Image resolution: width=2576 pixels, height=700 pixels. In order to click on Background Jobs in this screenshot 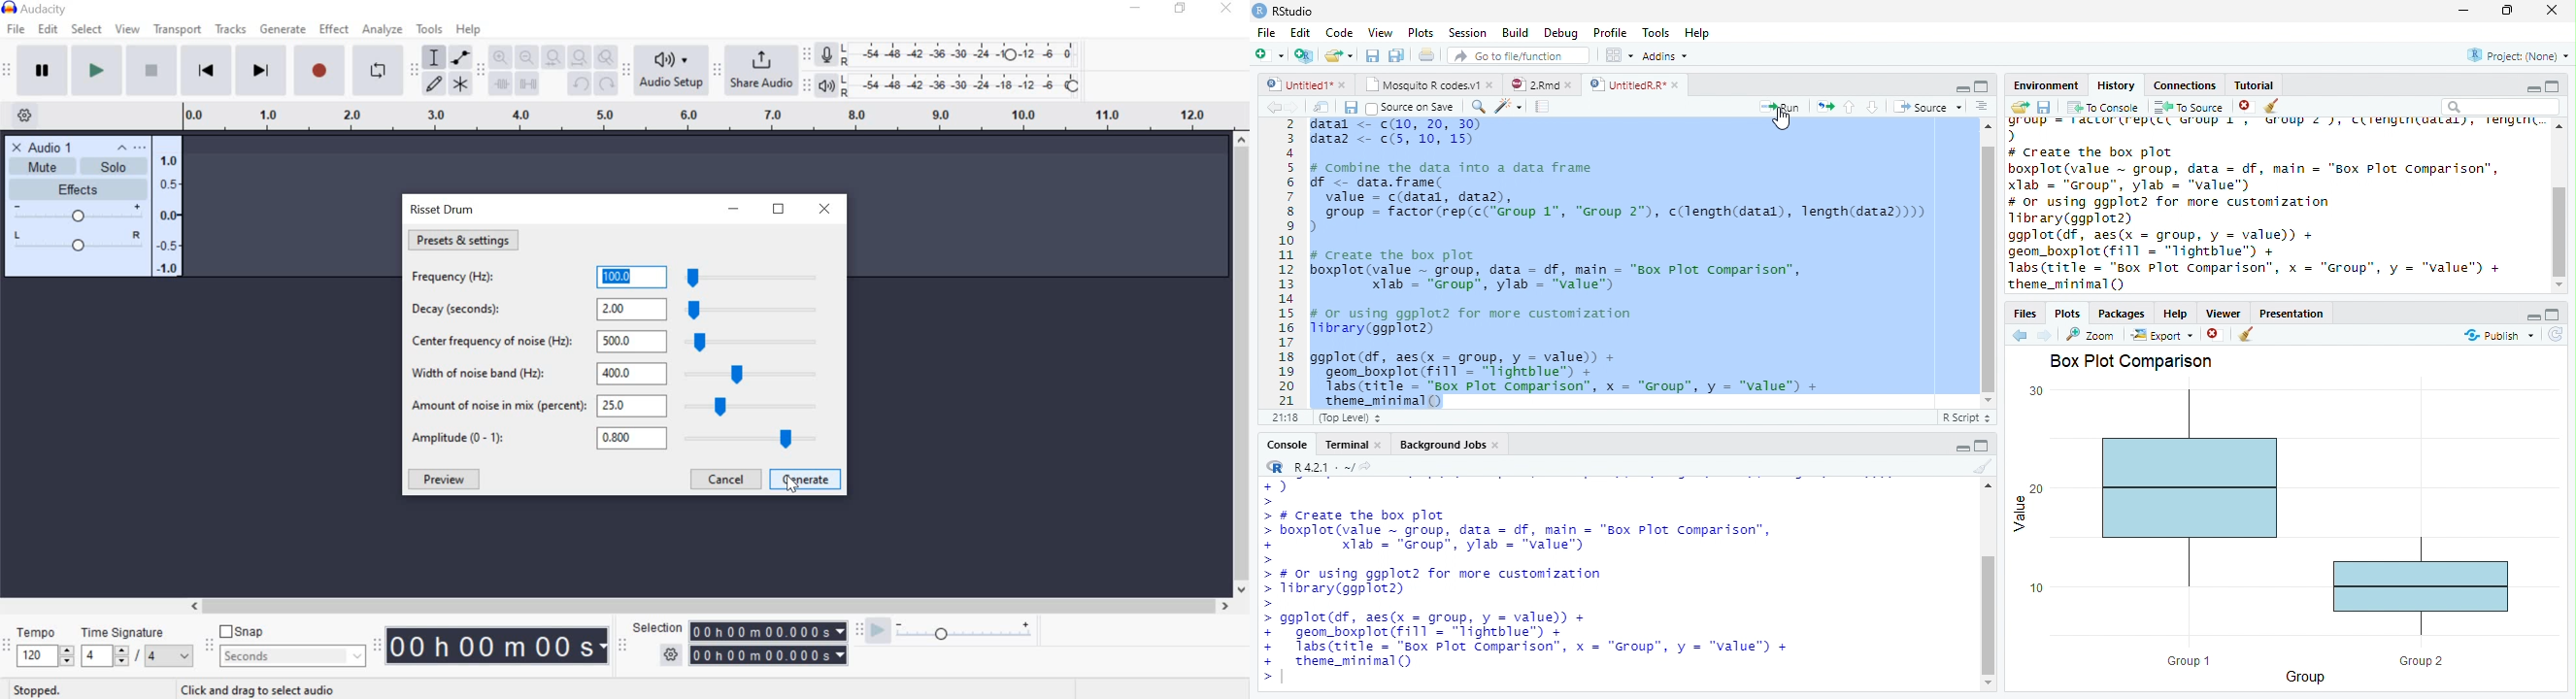, I will do `click(1443, 444)`.